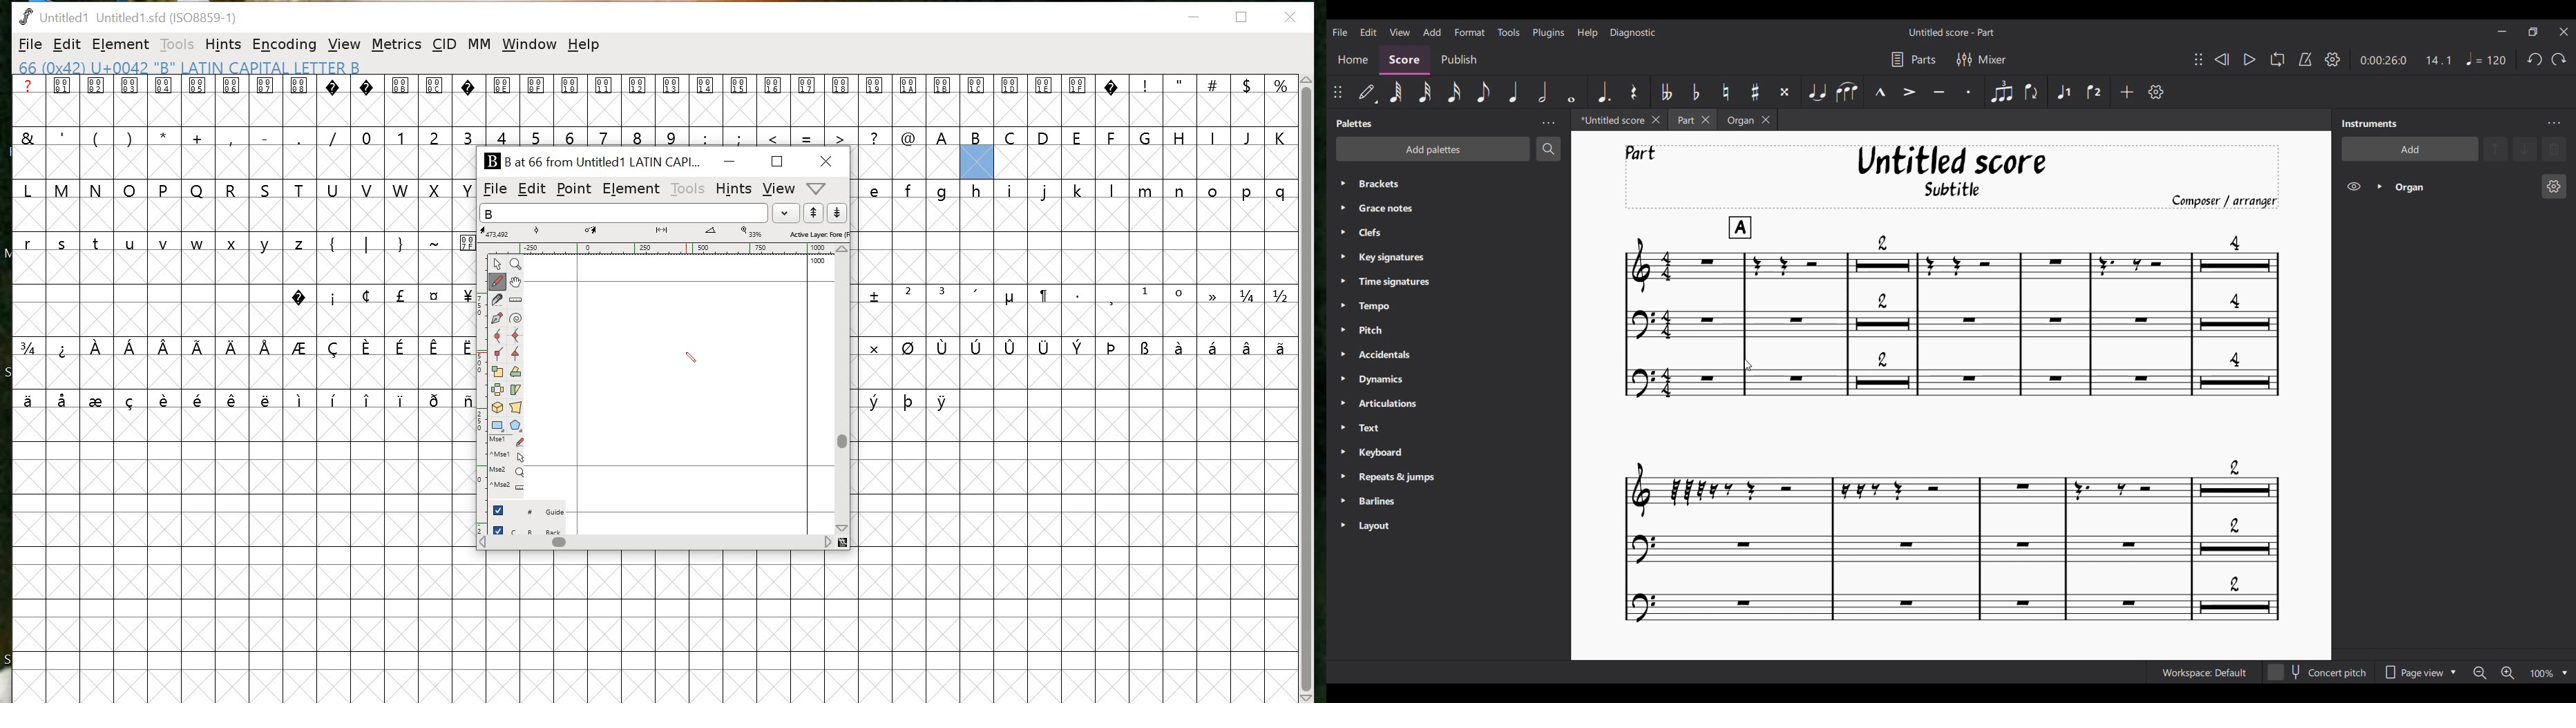 The image size is (2576, 728). What do you see at coordinates (2380, 186) in the screenshot?
I see `Expand organ` at bounding box center [2380, 186].